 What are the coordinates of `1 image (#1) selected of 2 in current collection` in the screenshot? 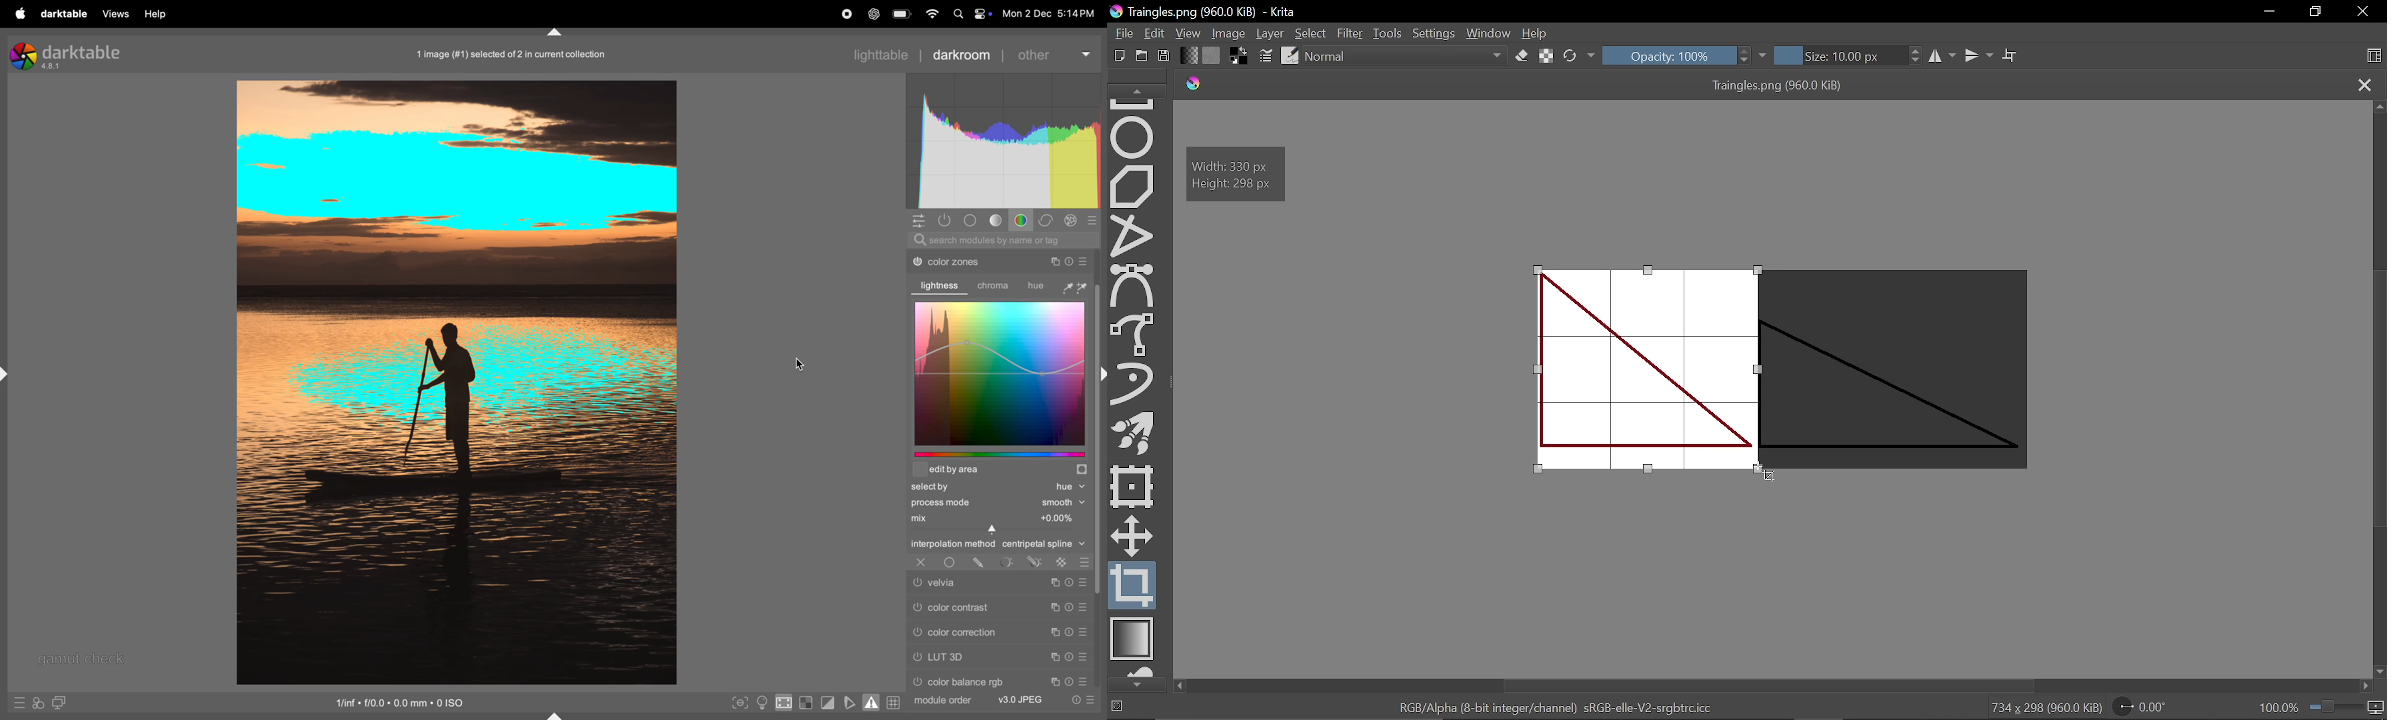 It's located at (510, 55).